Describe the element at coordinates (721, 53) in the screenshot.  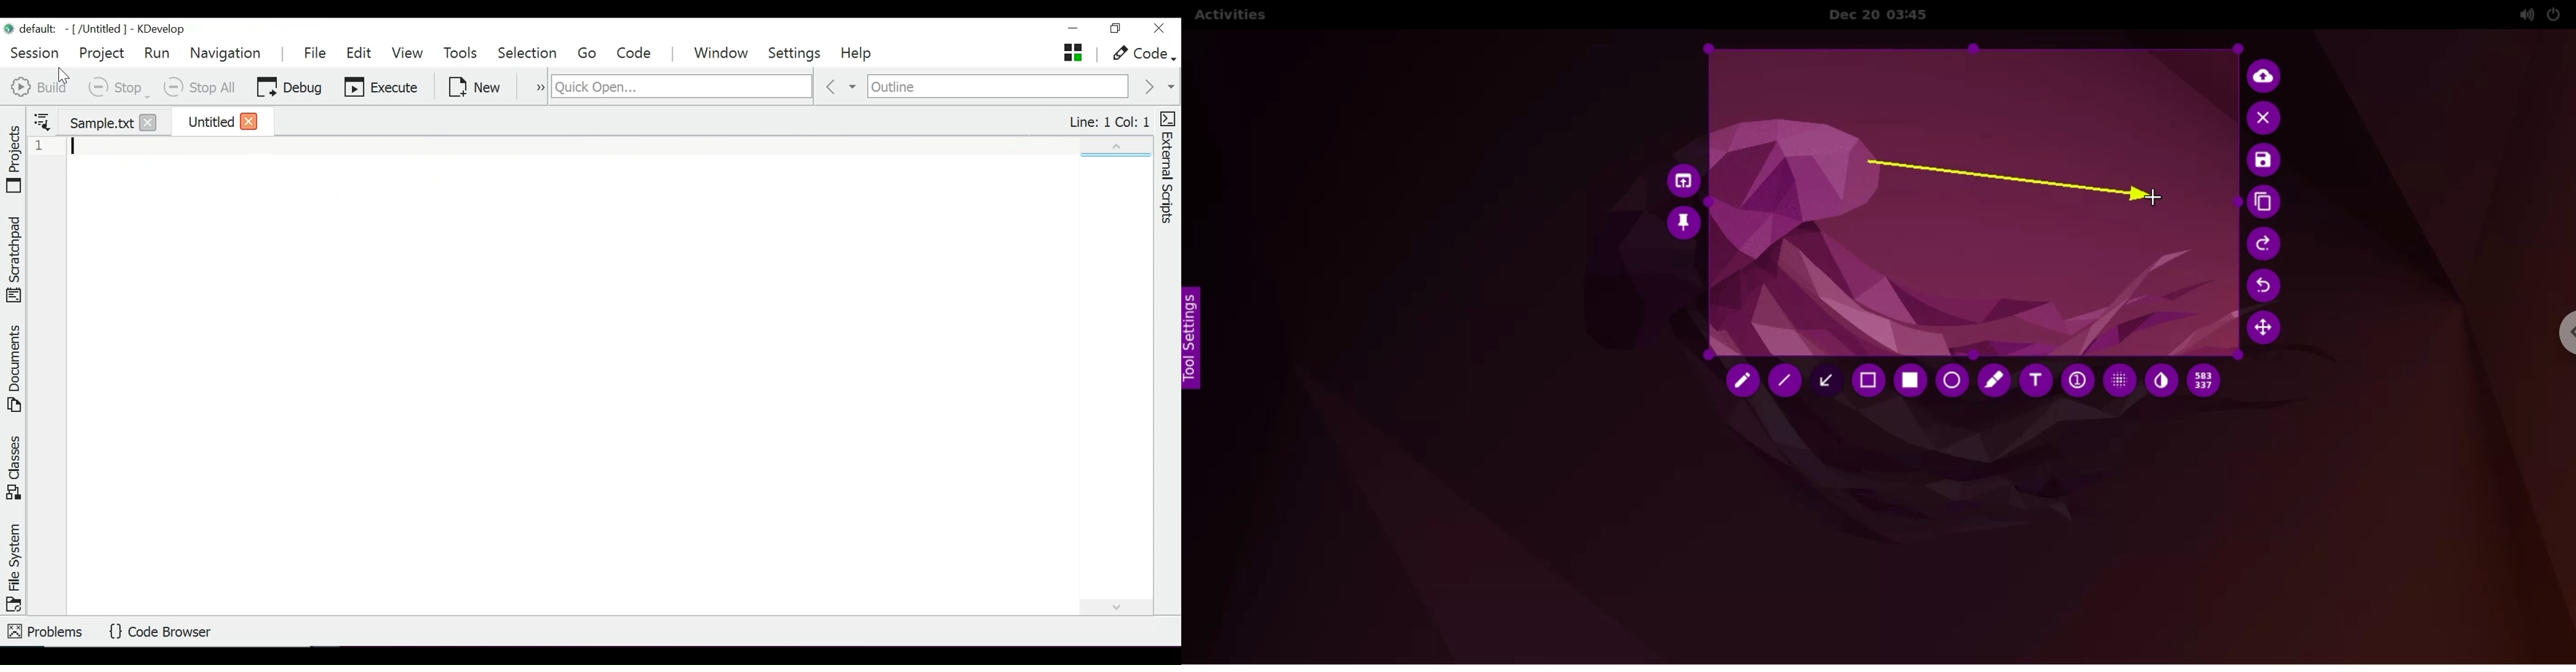
I see `Window` at that location.